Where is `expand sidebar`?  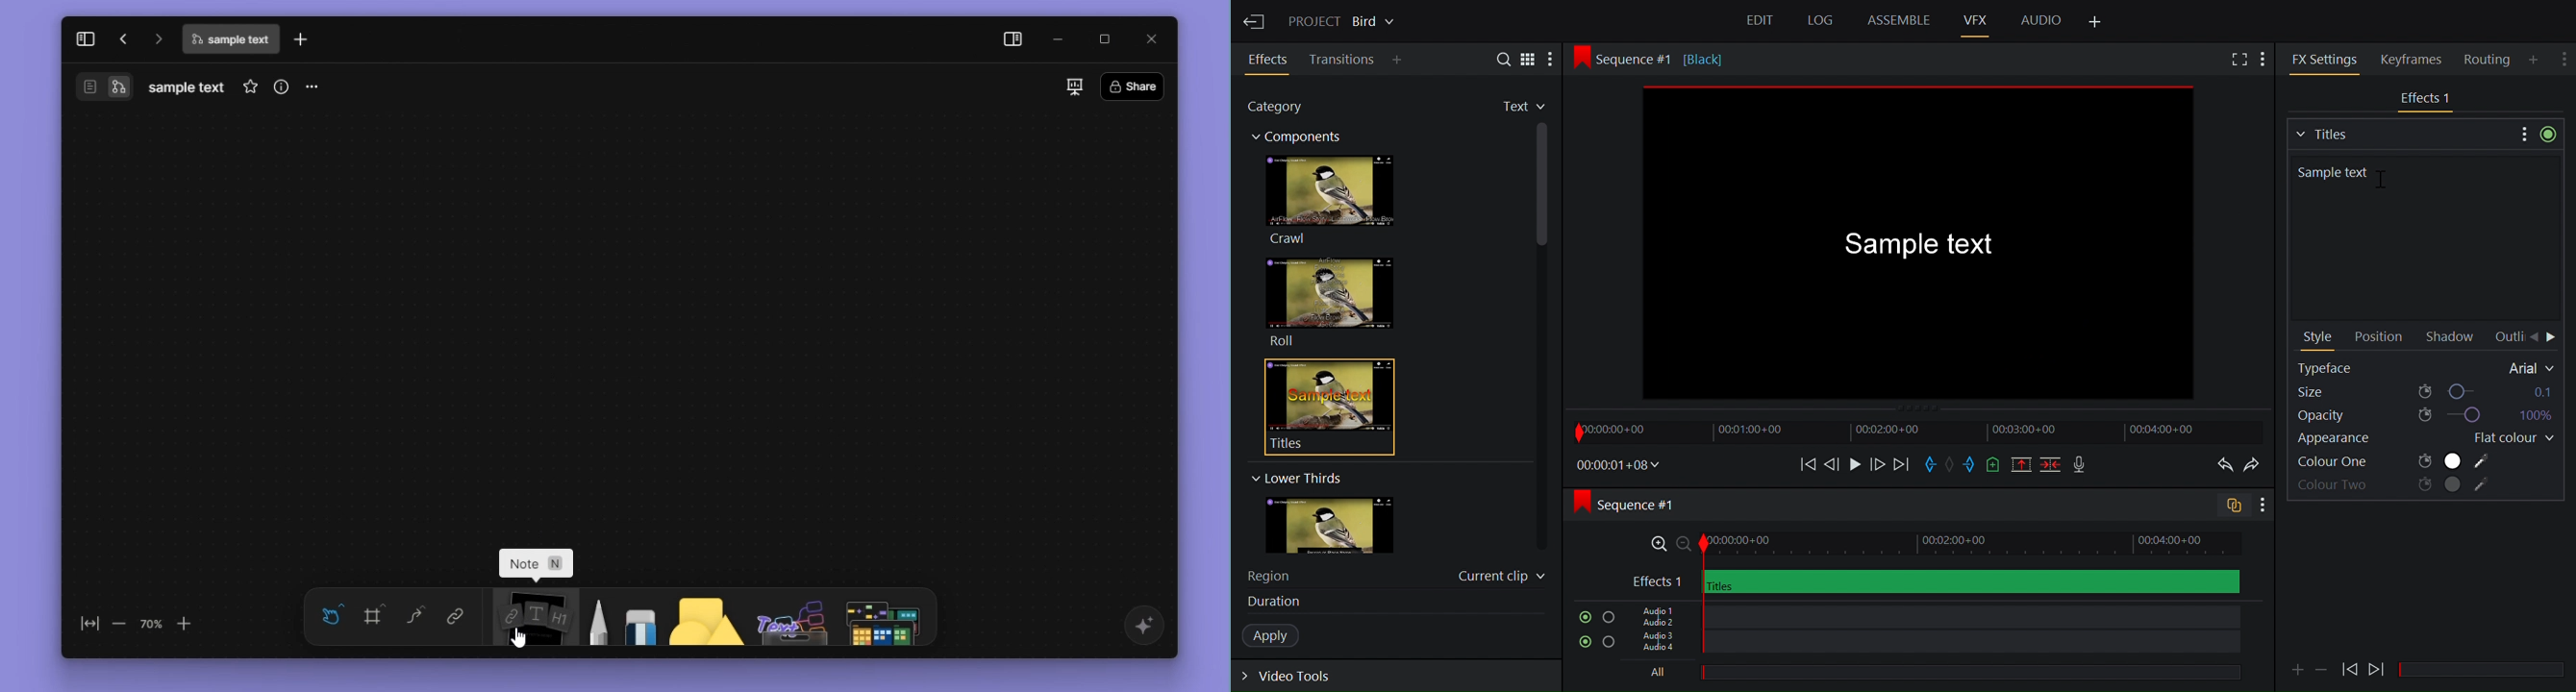 expand sidebar is located at coordinates (84, 37).